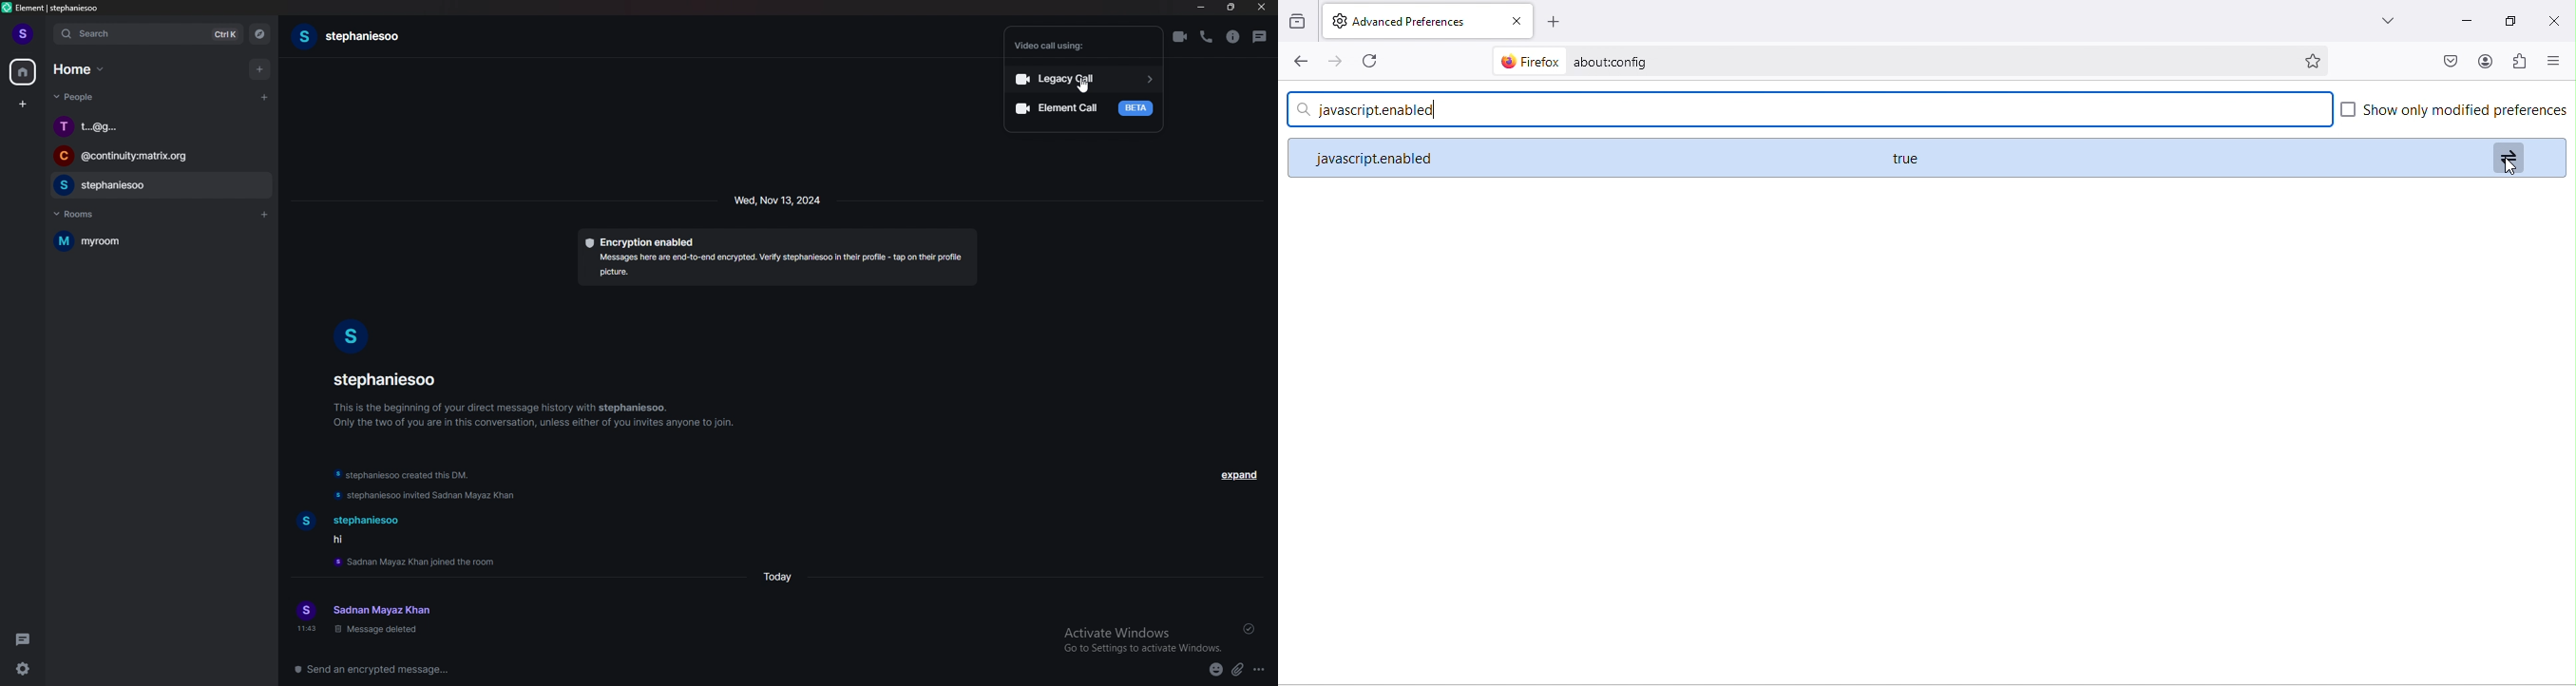 The height and width of the screenshot is (700, 2576). What do you see at coordinates (428, 496) in the screenshot?
I see `update` at bounding box center [428, 496].